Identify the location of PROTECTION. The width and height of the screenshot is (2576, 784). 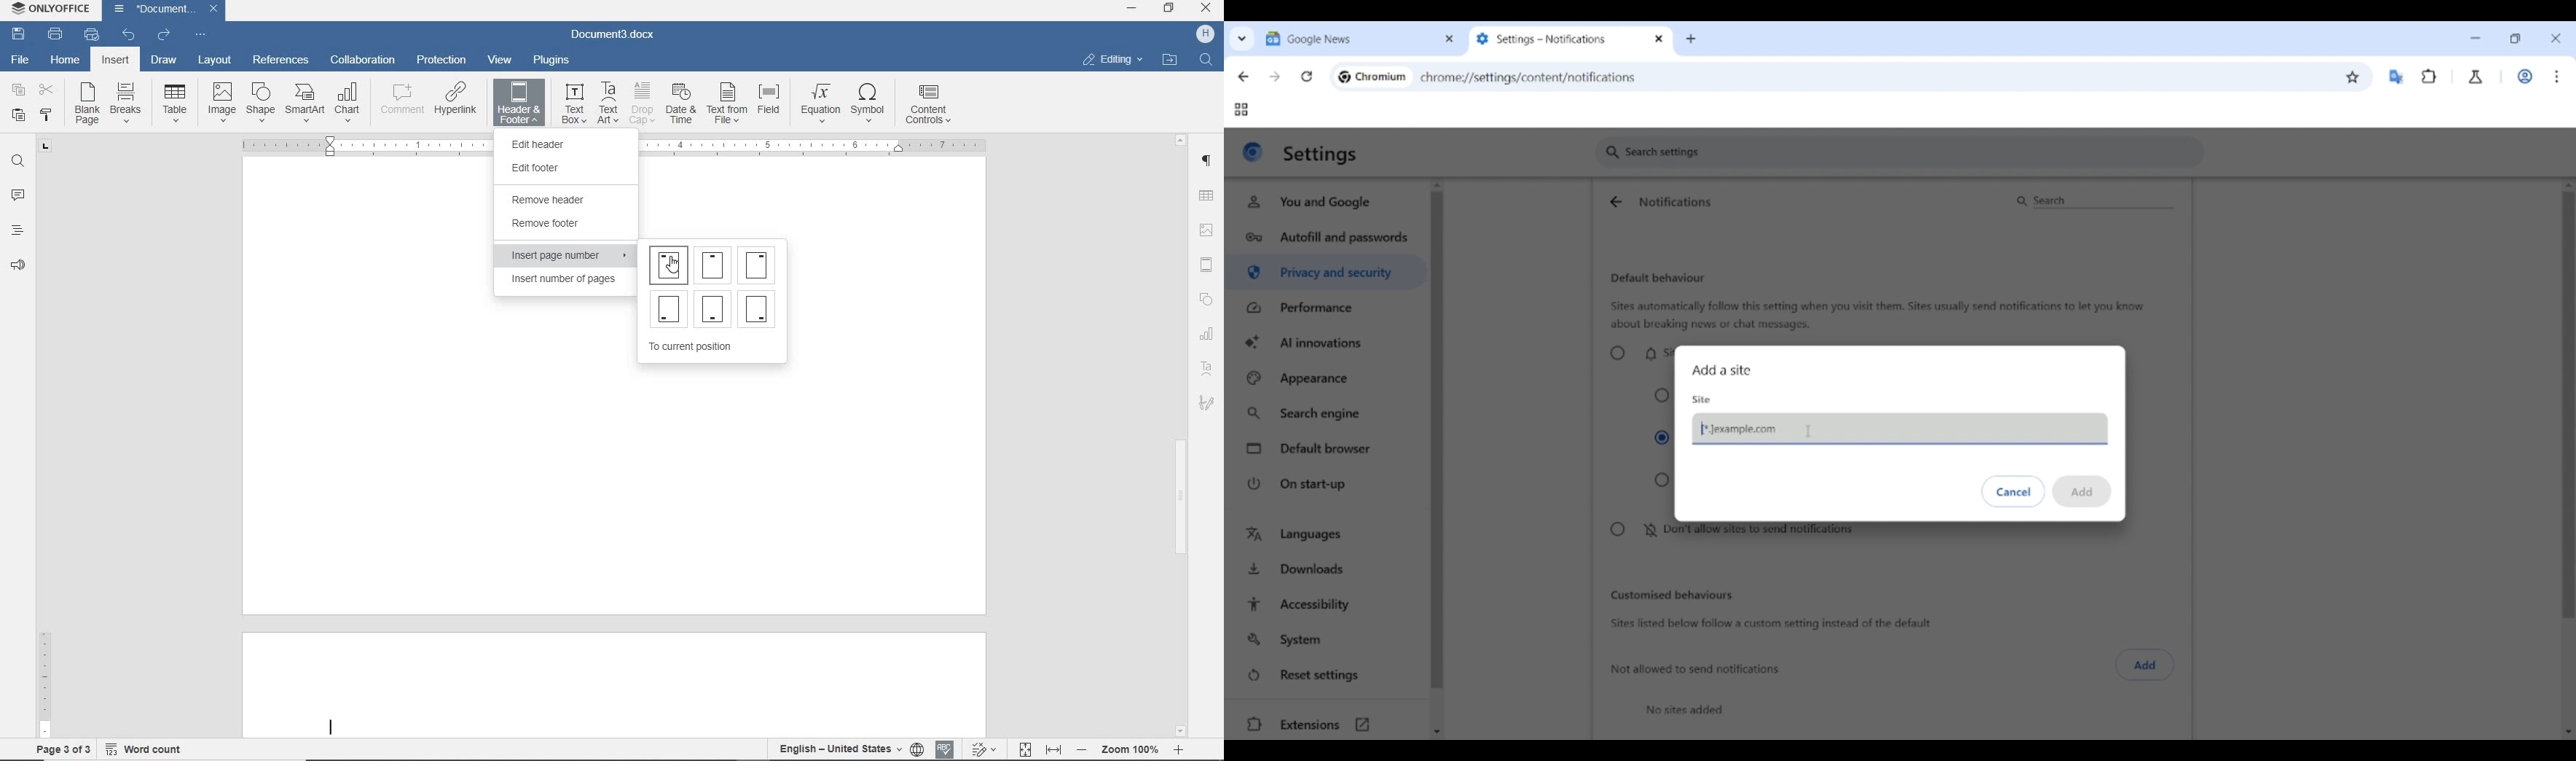
(441, 61).